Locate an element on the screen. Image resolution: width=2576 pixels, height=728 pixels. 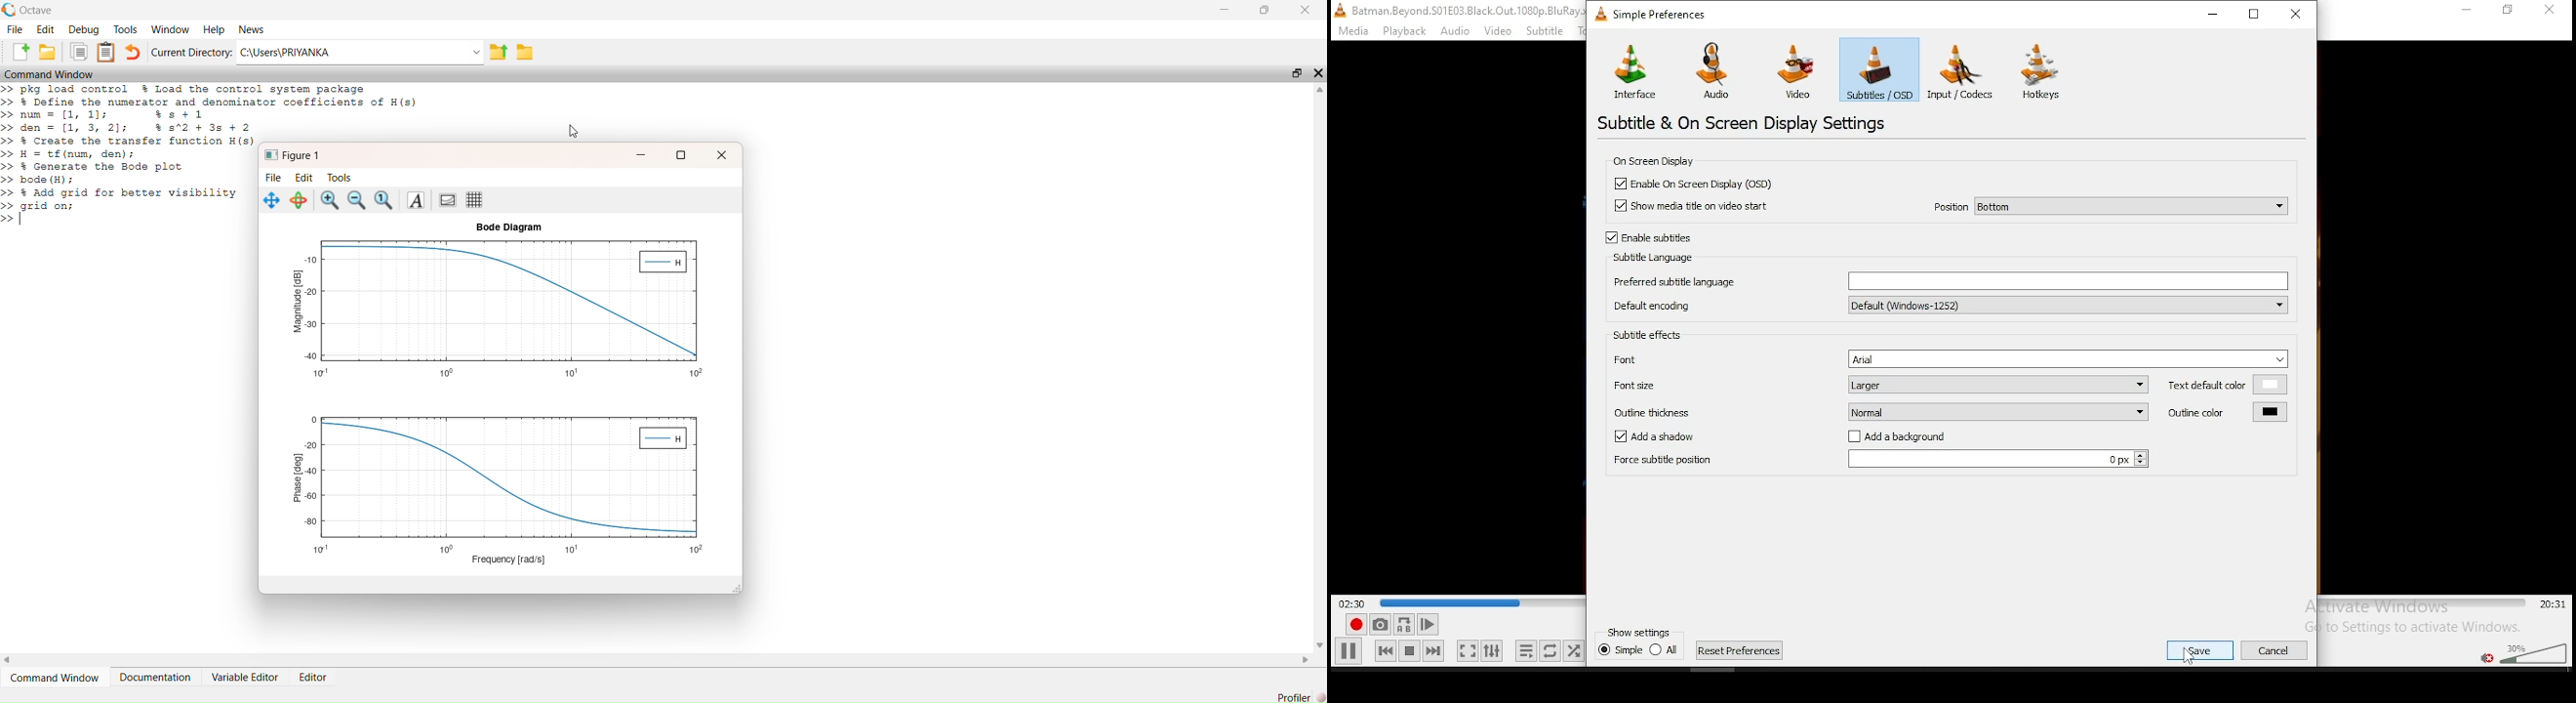
media is located at coordinates (1355, 31).